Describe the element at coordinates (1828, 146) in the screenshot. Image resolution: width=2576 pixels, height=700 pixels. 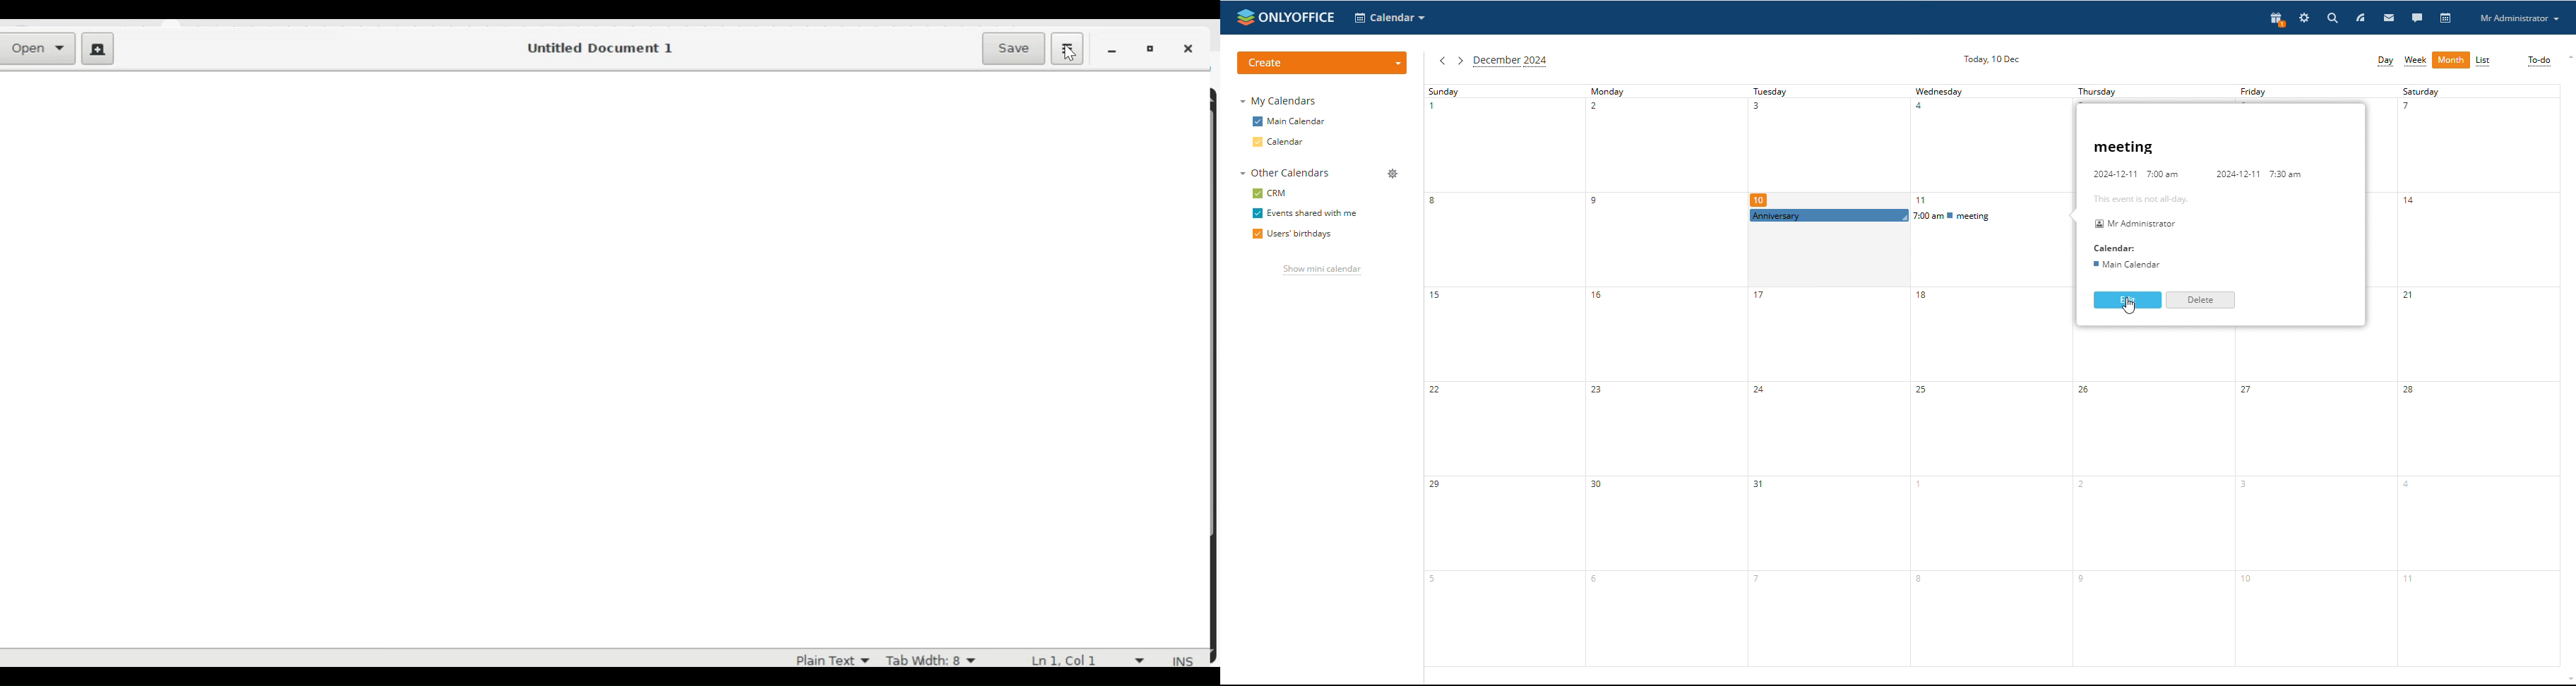
I see `tuesday` at that location.